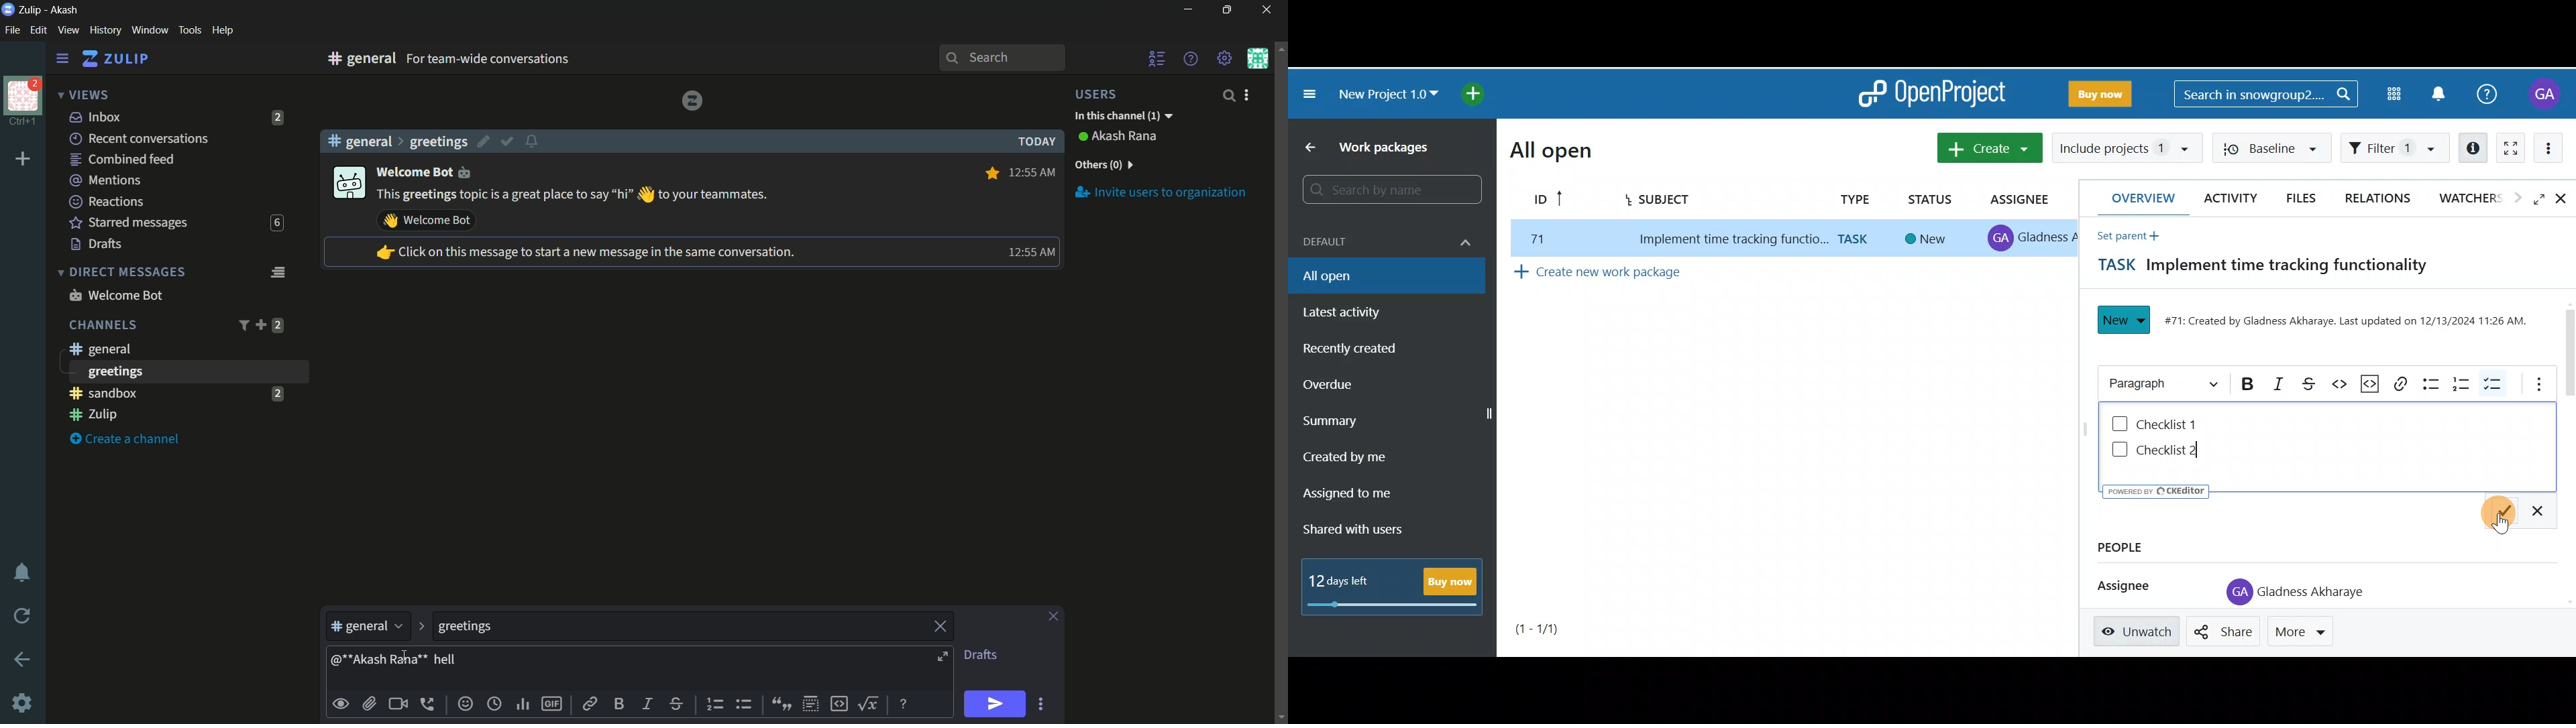  What do you see at coordinates (398, 704) in the screenshot?
I see `add video call` at bounding box center [398, 704].